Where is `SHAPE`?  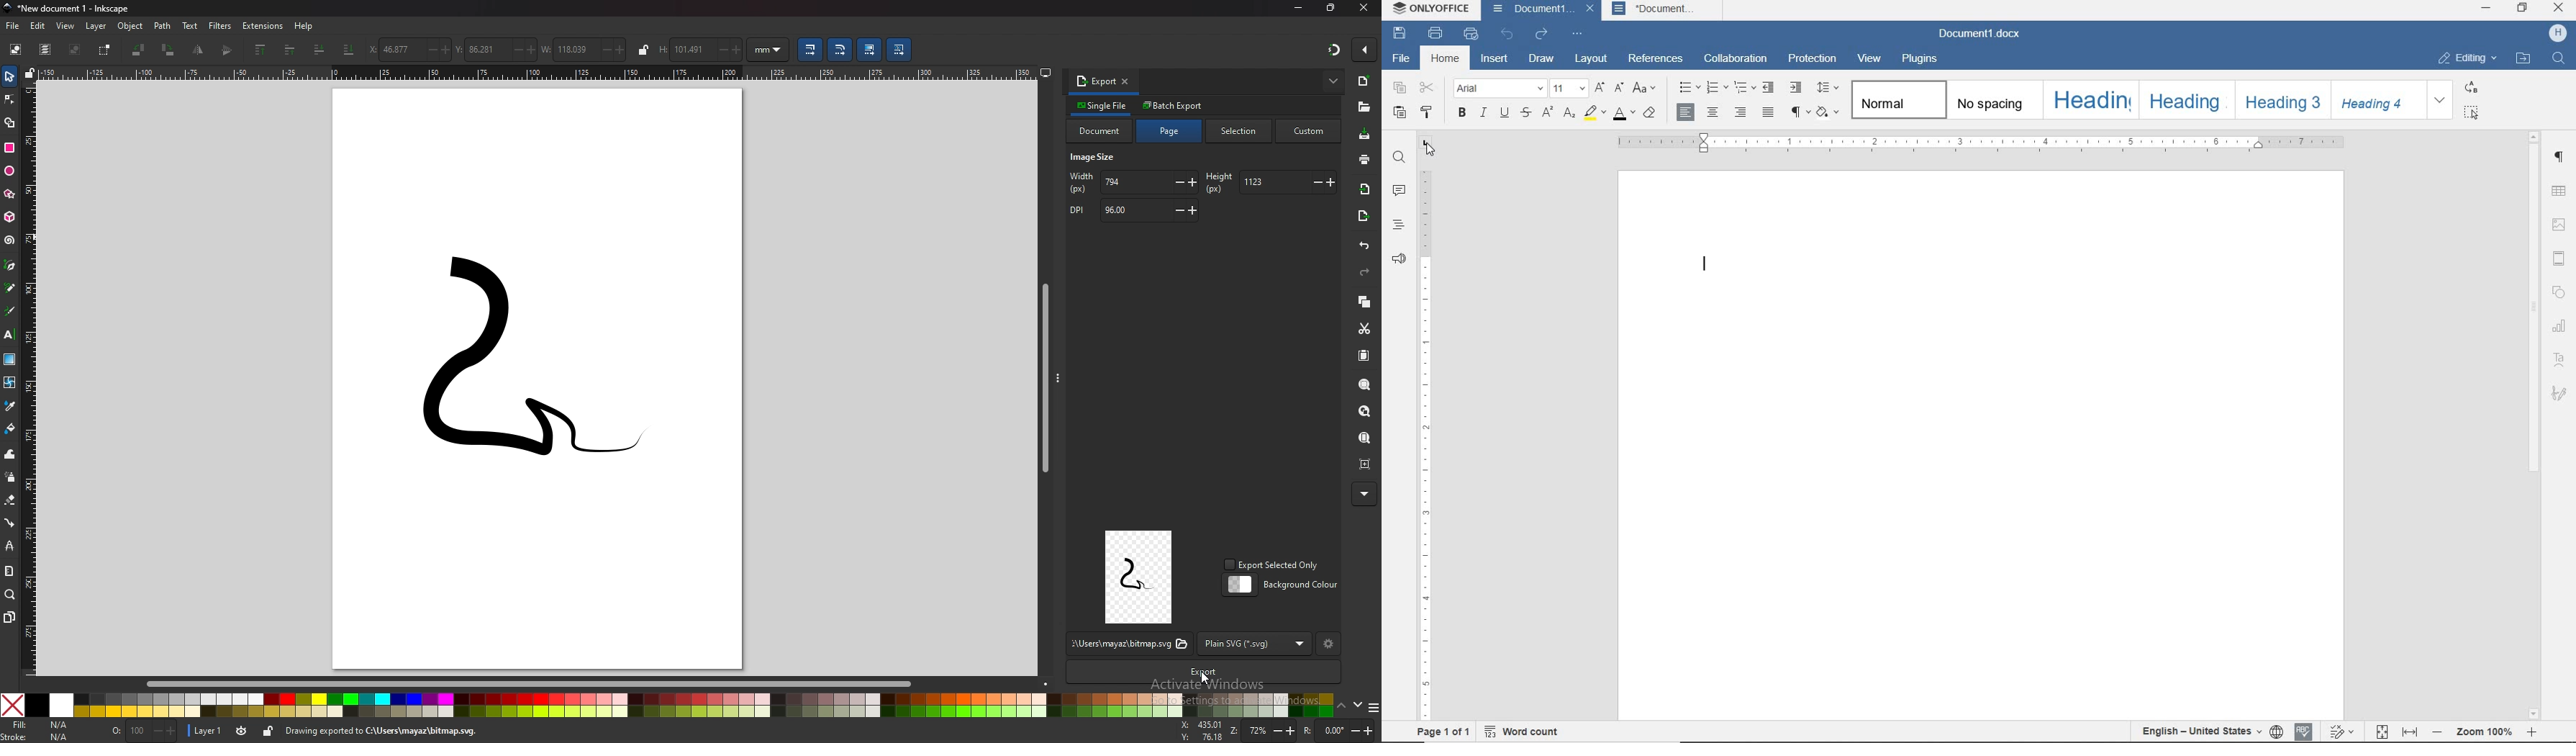 SHAPE is located at coordinates (2561, 293).